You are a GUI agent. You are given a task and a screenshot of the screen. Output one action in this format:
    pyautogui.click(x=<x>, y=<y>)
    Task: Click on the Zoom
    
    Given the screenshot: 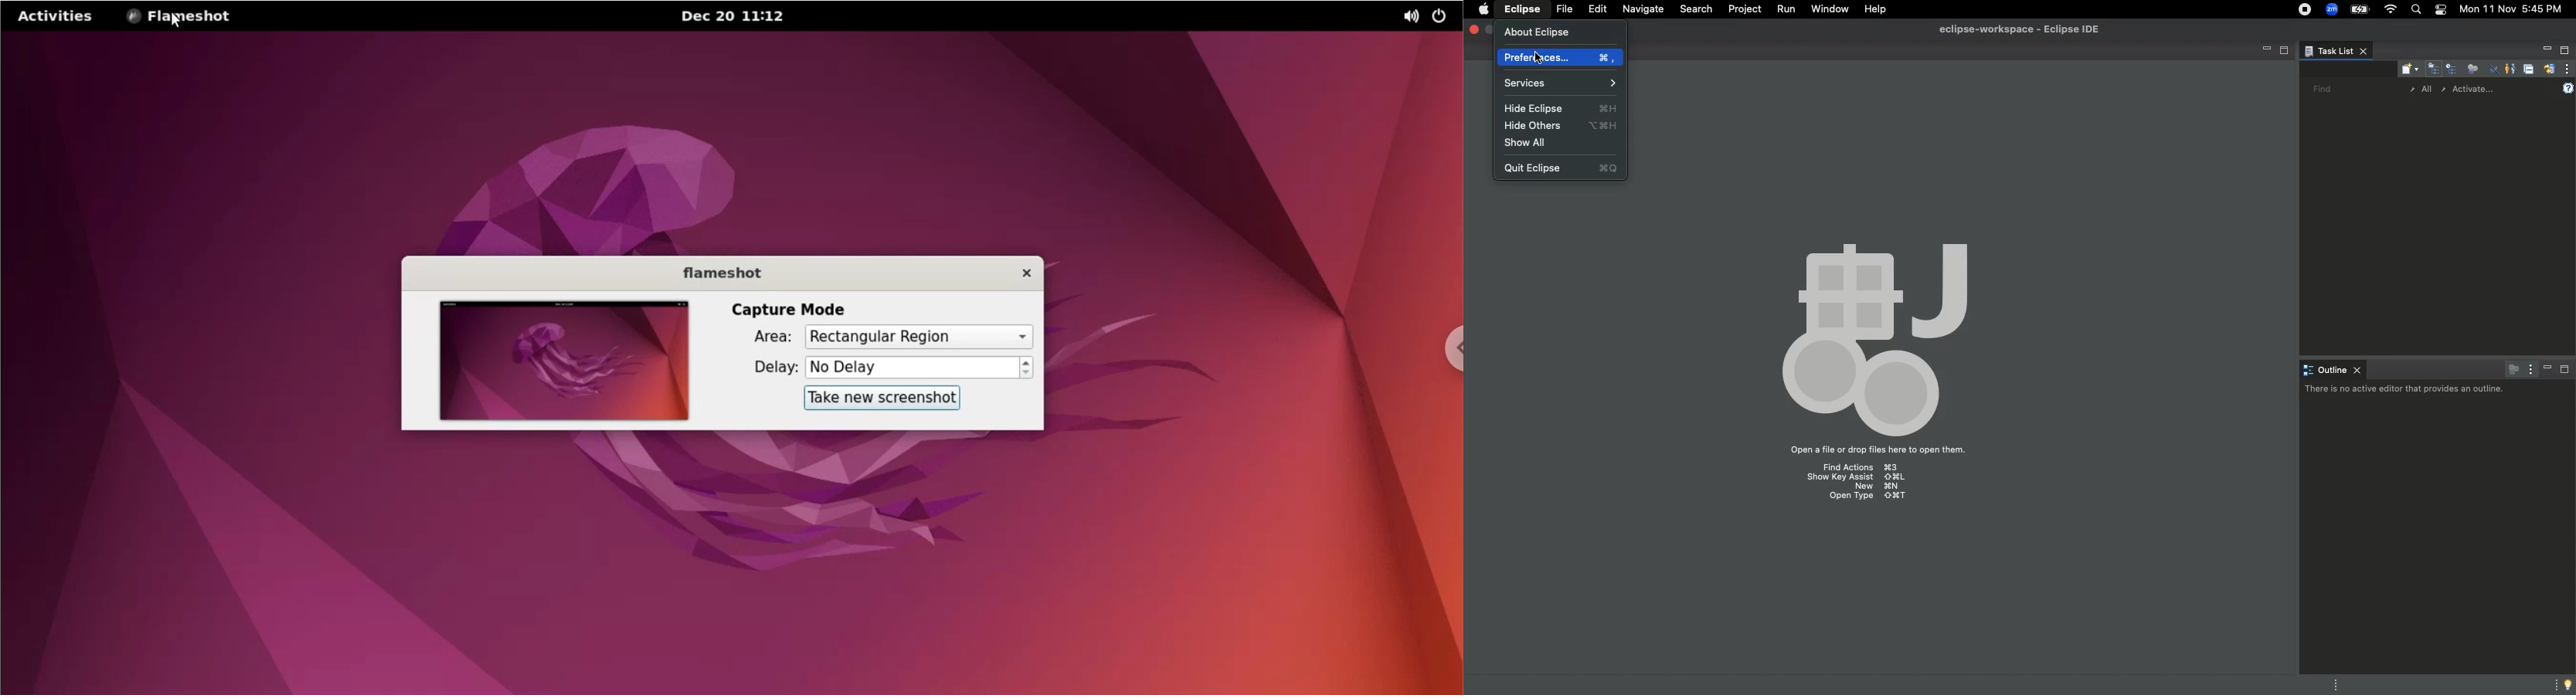 What is the action you would take?
    pyautogui.click(x=2331, y=11)
    